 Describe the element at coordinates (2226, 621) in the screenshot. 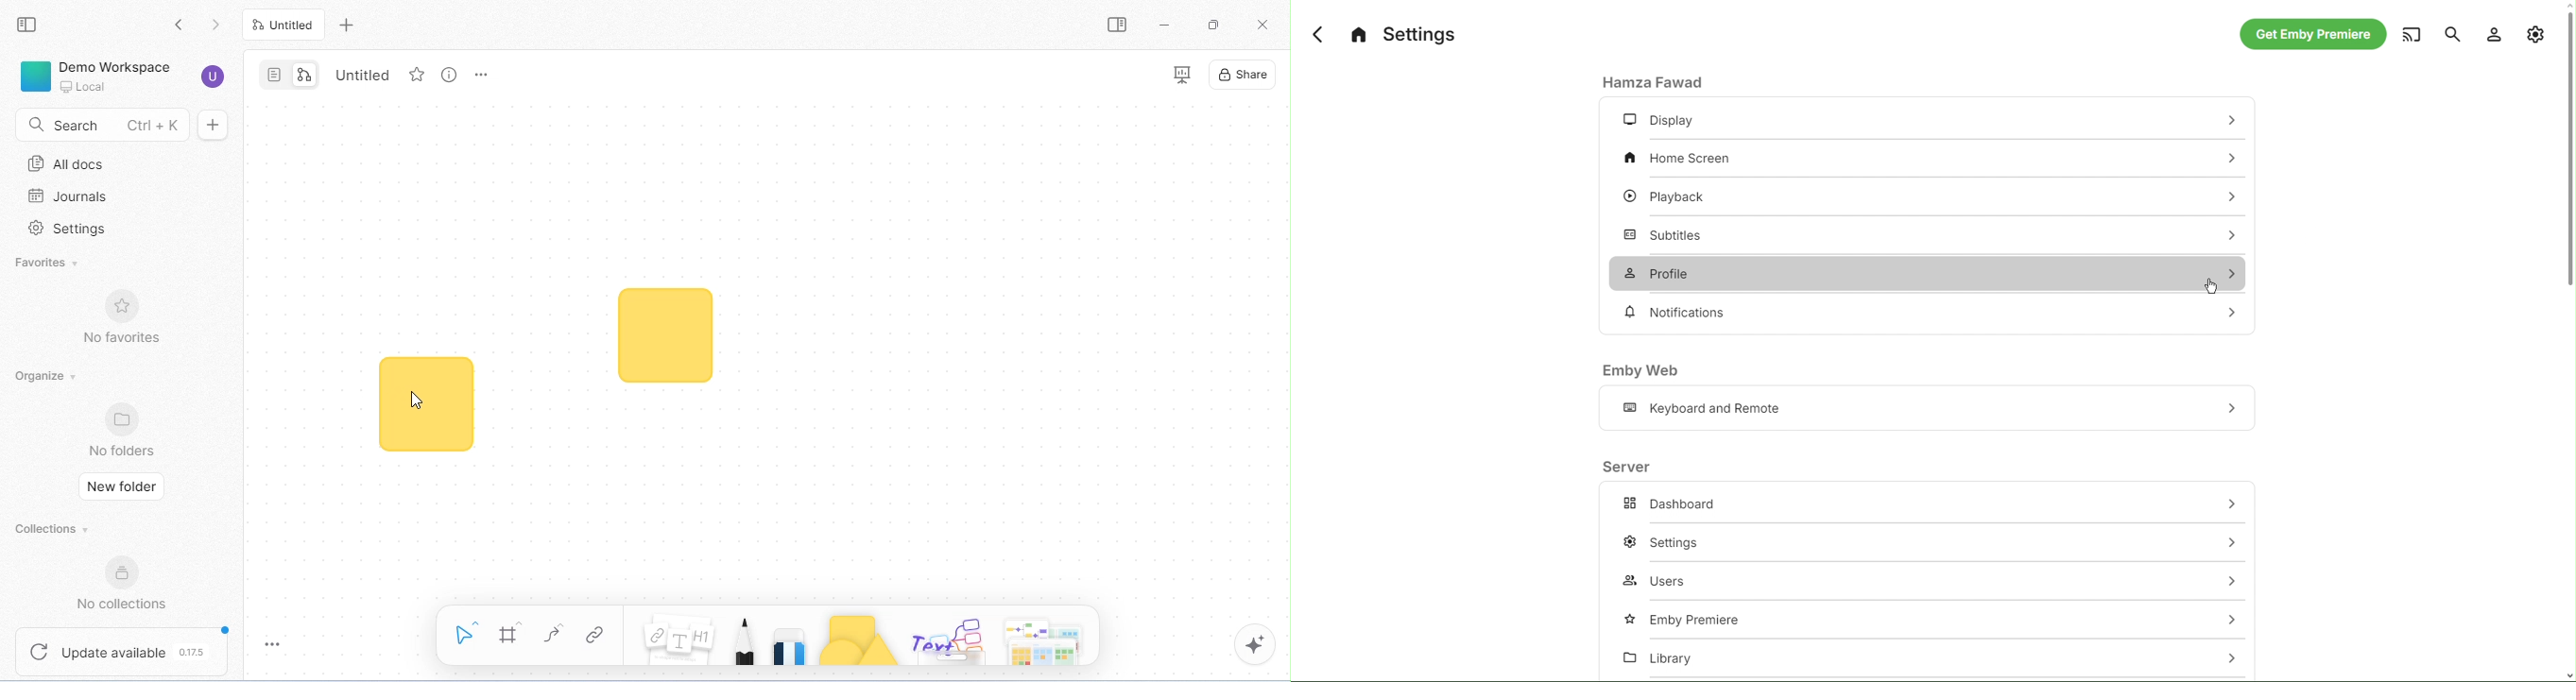

I see `` at that location.